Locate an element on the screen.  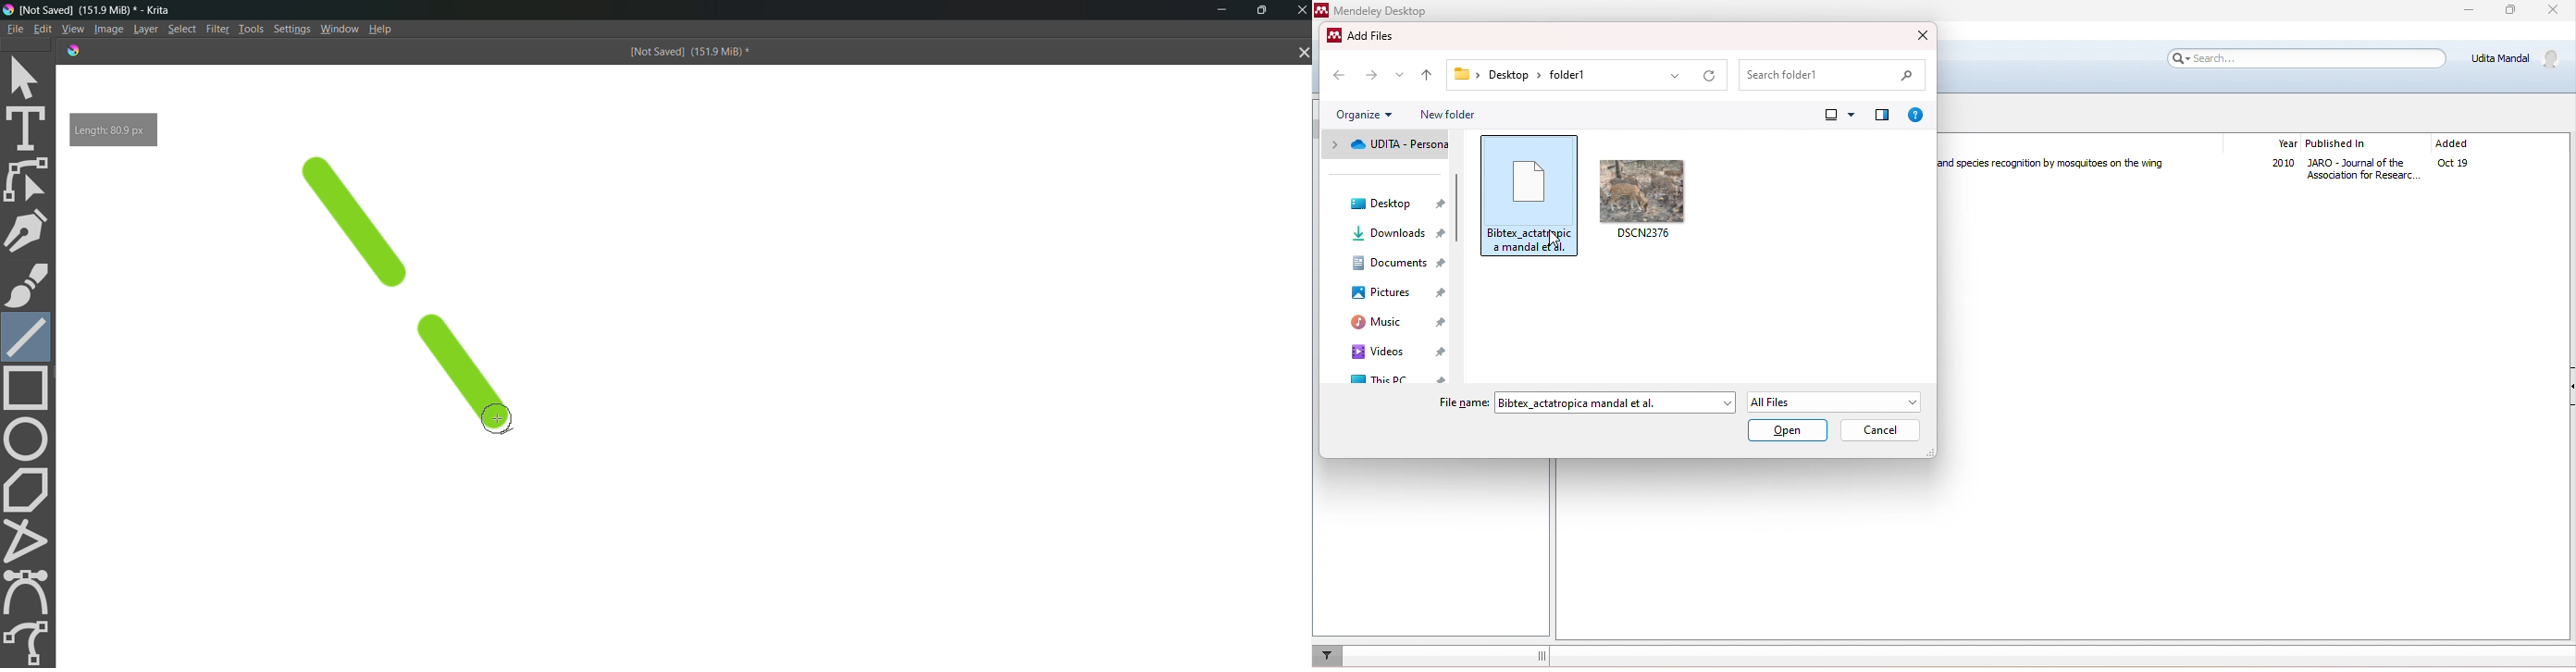
Mendeley Desktop is located at coordinates (1380, 11).